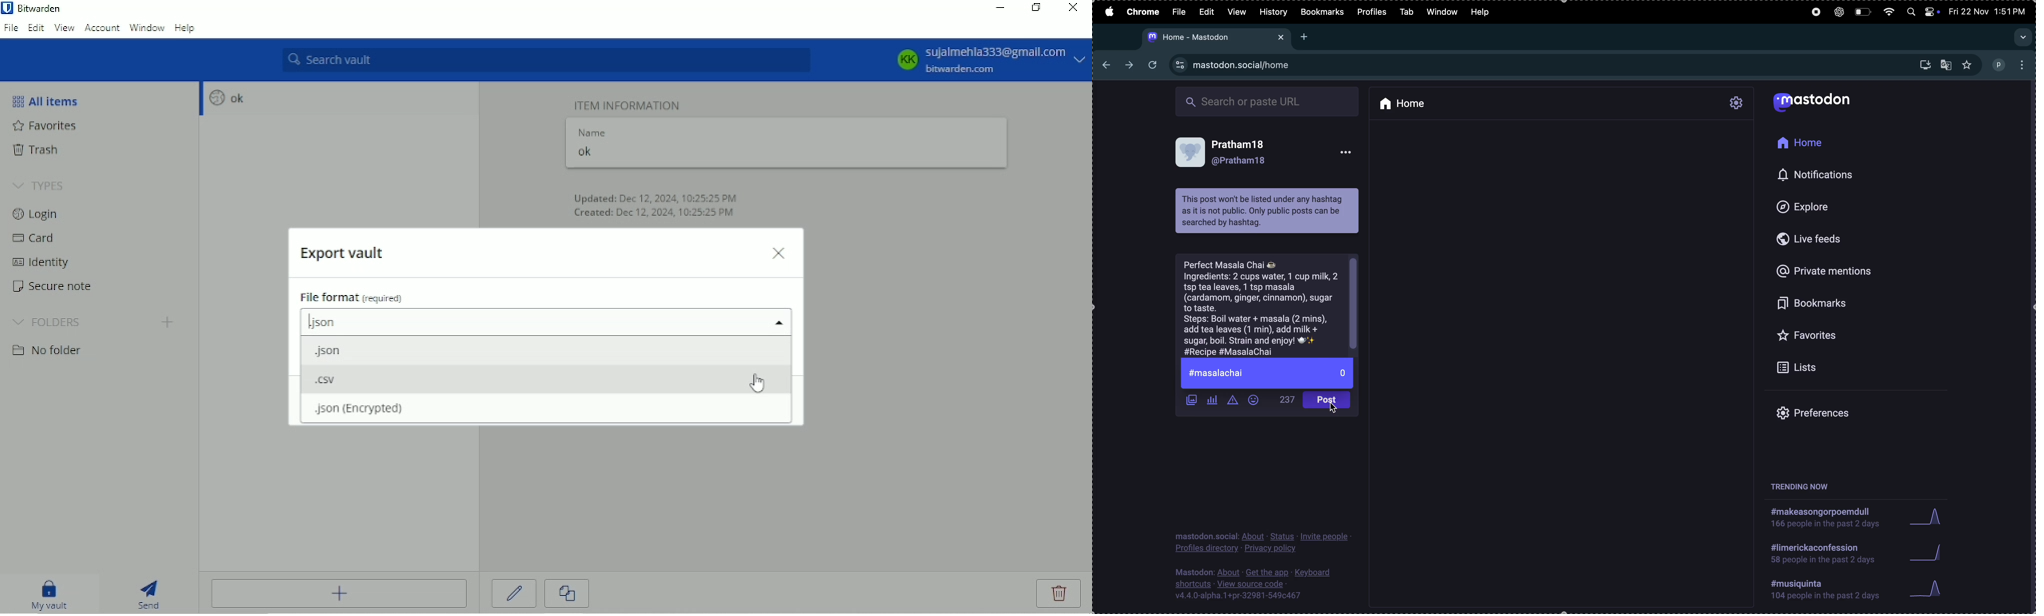  What do you see at coordinates (1826, 99) in the screenshot?
I see `mastodon logo` at bounding box center [1826, 99].